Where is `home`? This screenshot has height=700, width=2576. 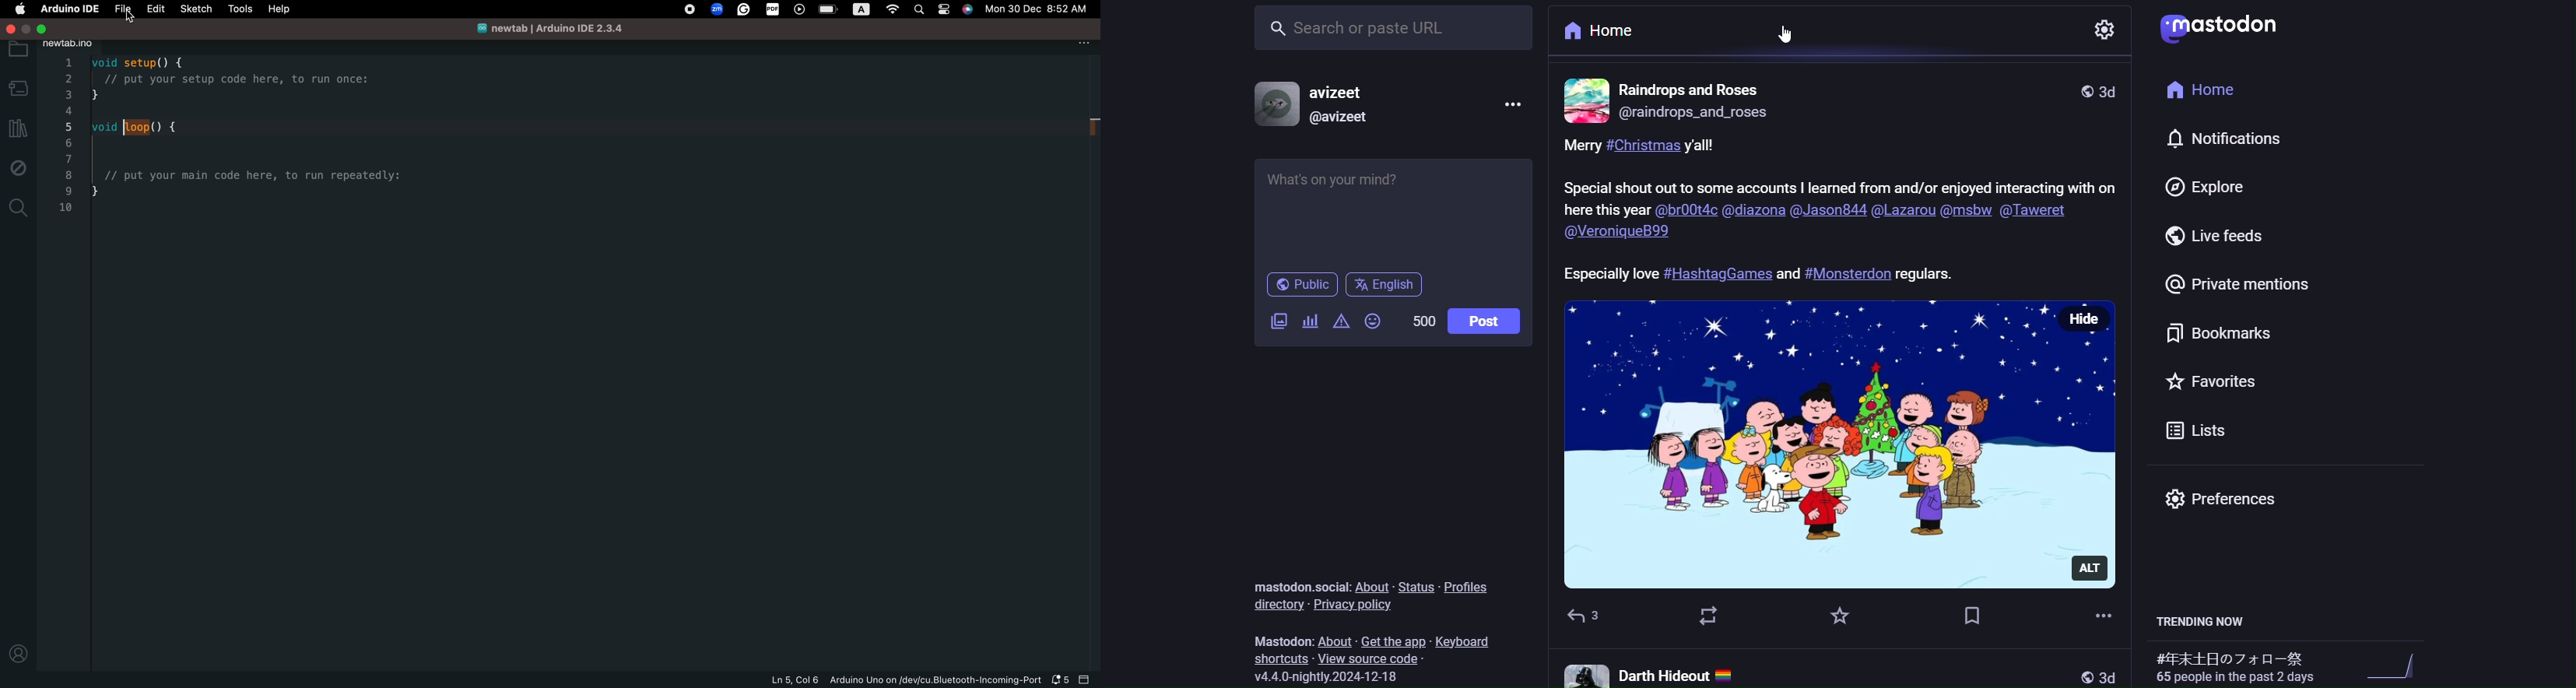
home is located at coordinates (1606, 33).